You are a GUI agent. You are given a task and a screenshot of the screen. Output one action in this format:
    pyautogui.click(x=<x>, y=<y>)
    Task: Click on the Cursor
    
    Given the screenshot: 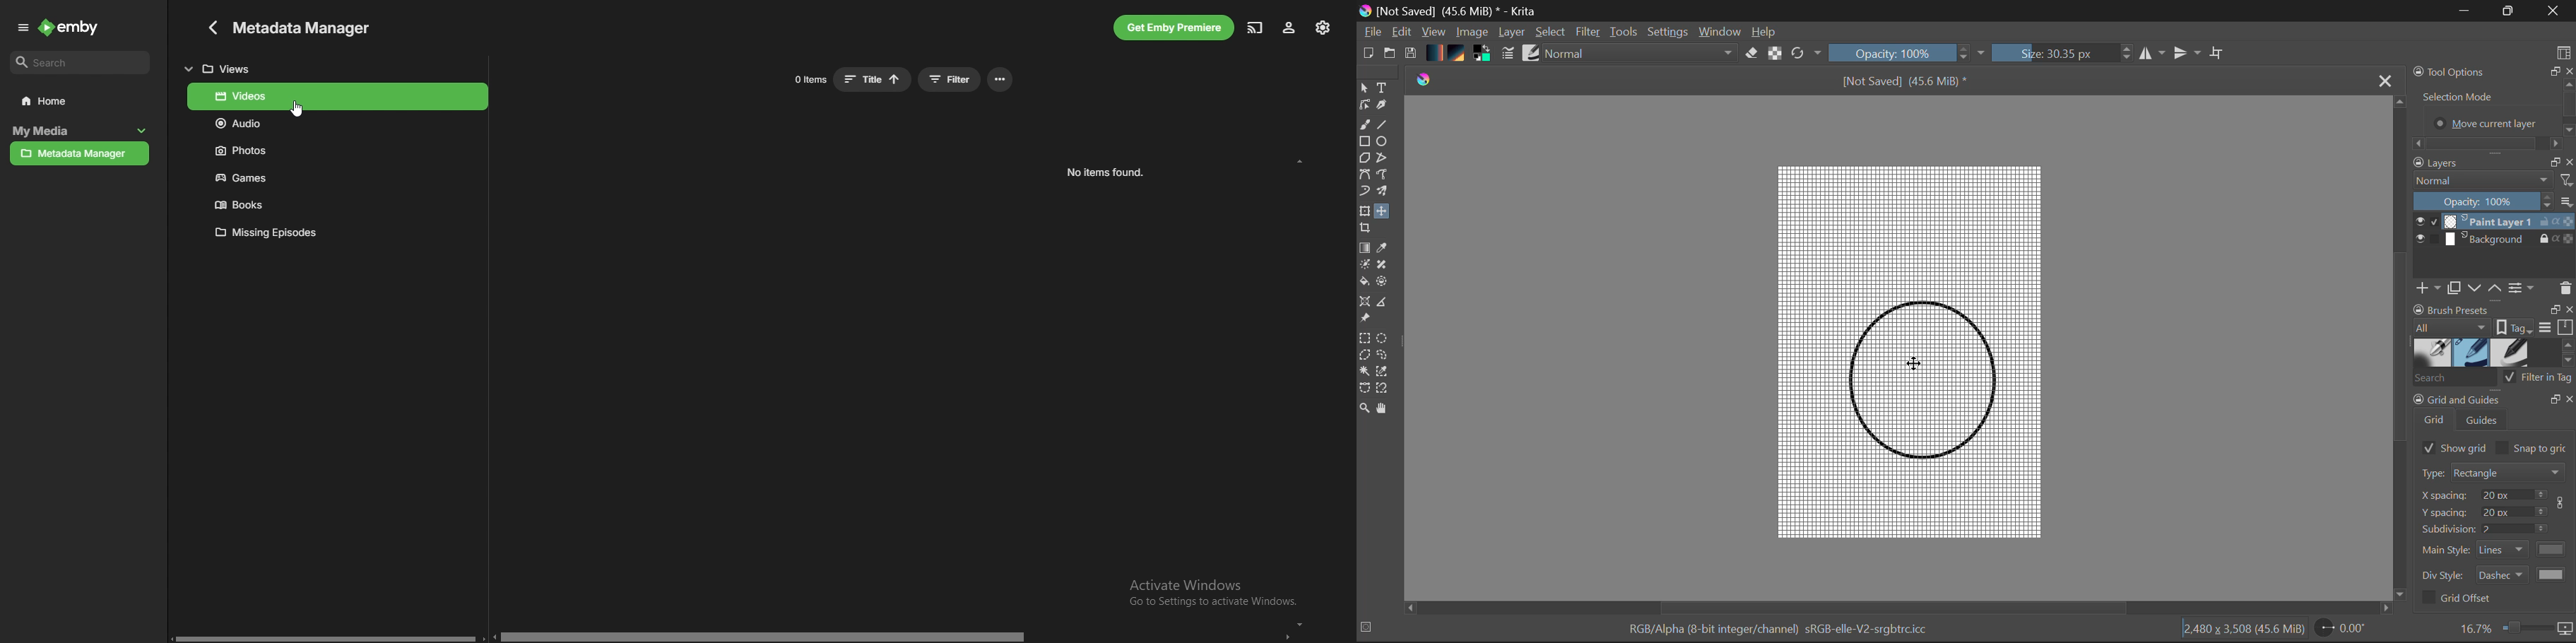 What is the action you would take?
    pyautogui.click(x=1916, y=365)
    